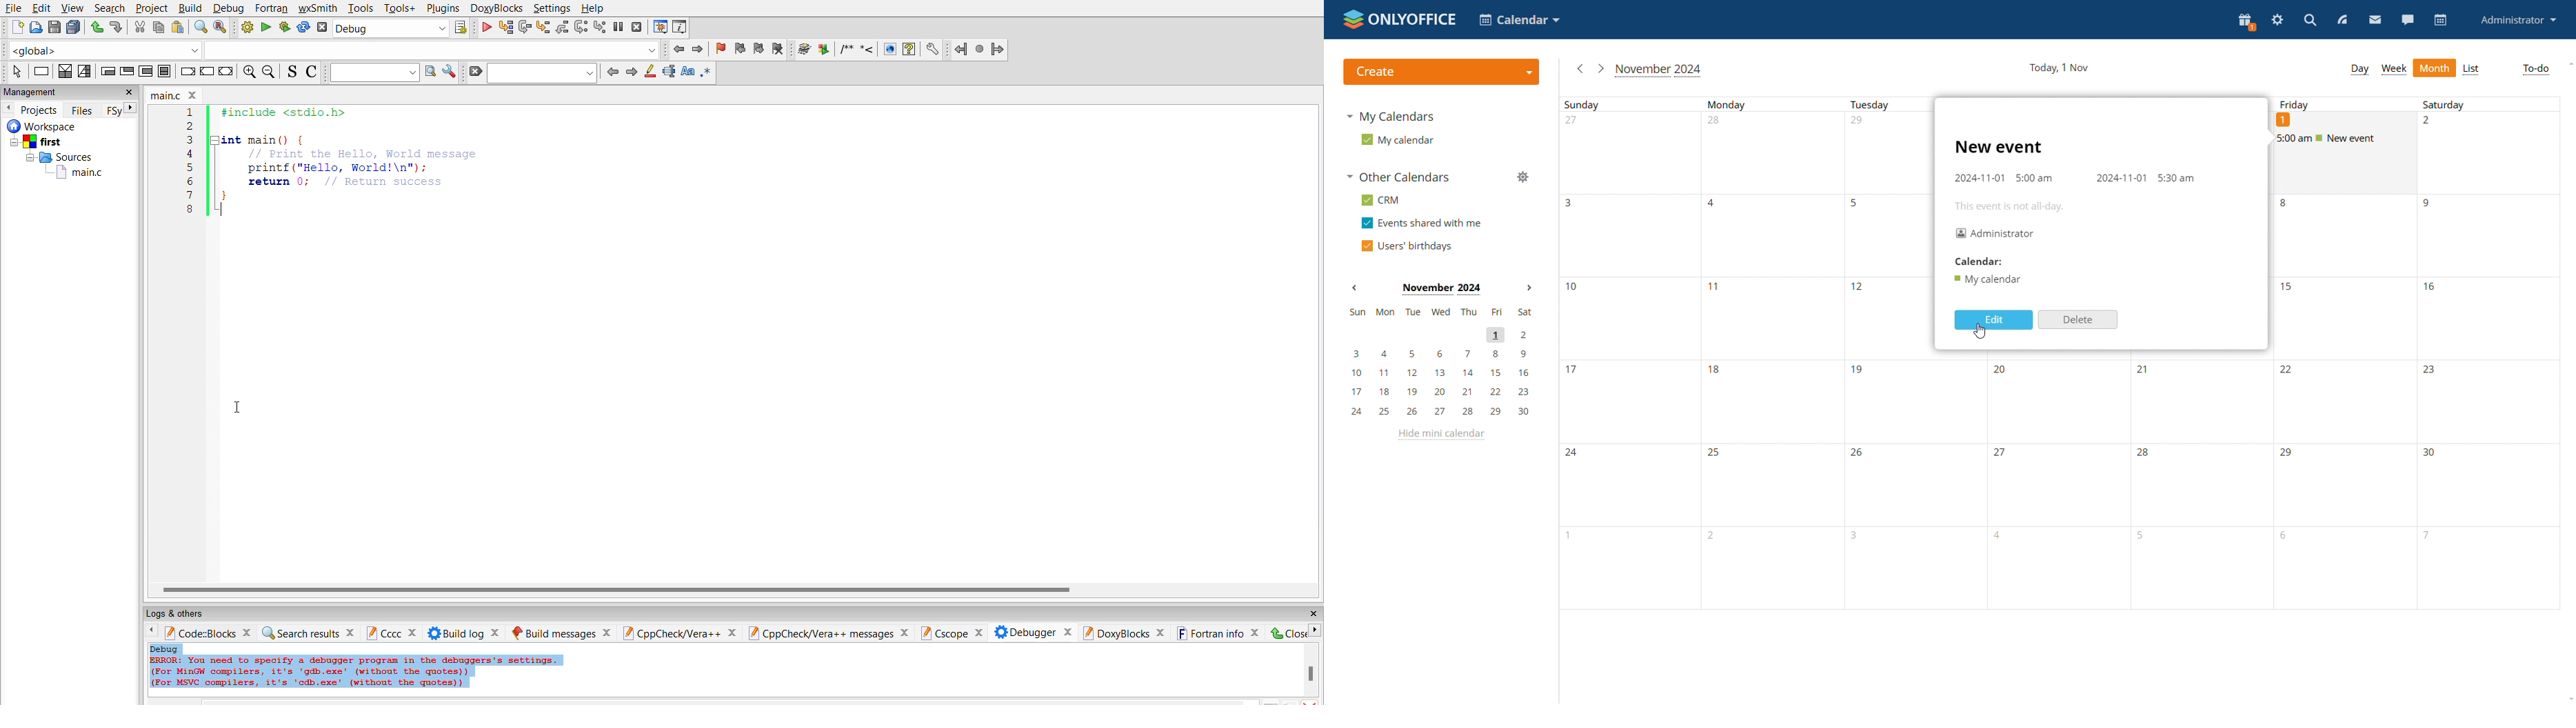 The width and height of the screenshot is (2576, 728). I want to click on event start time, so click(2034, 178).